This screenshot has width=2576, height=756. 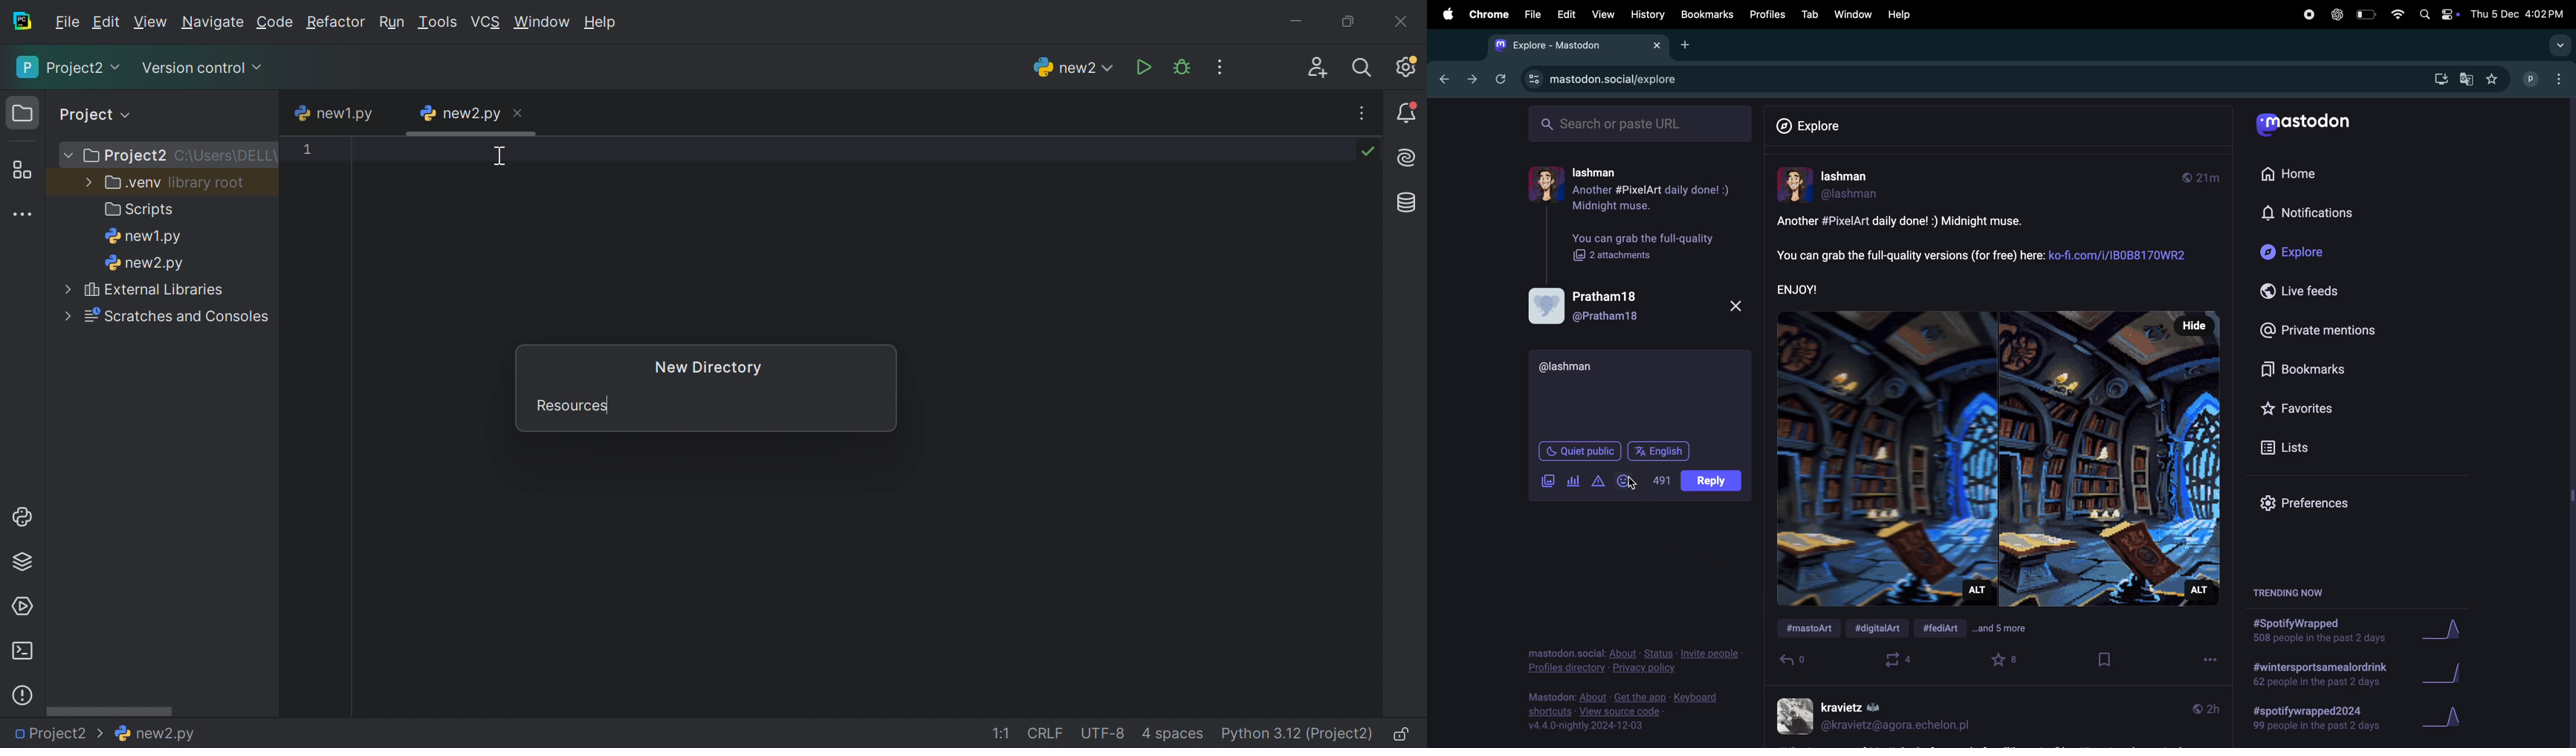 I want to click on 4 spaces, so click(x=1174, y=732).